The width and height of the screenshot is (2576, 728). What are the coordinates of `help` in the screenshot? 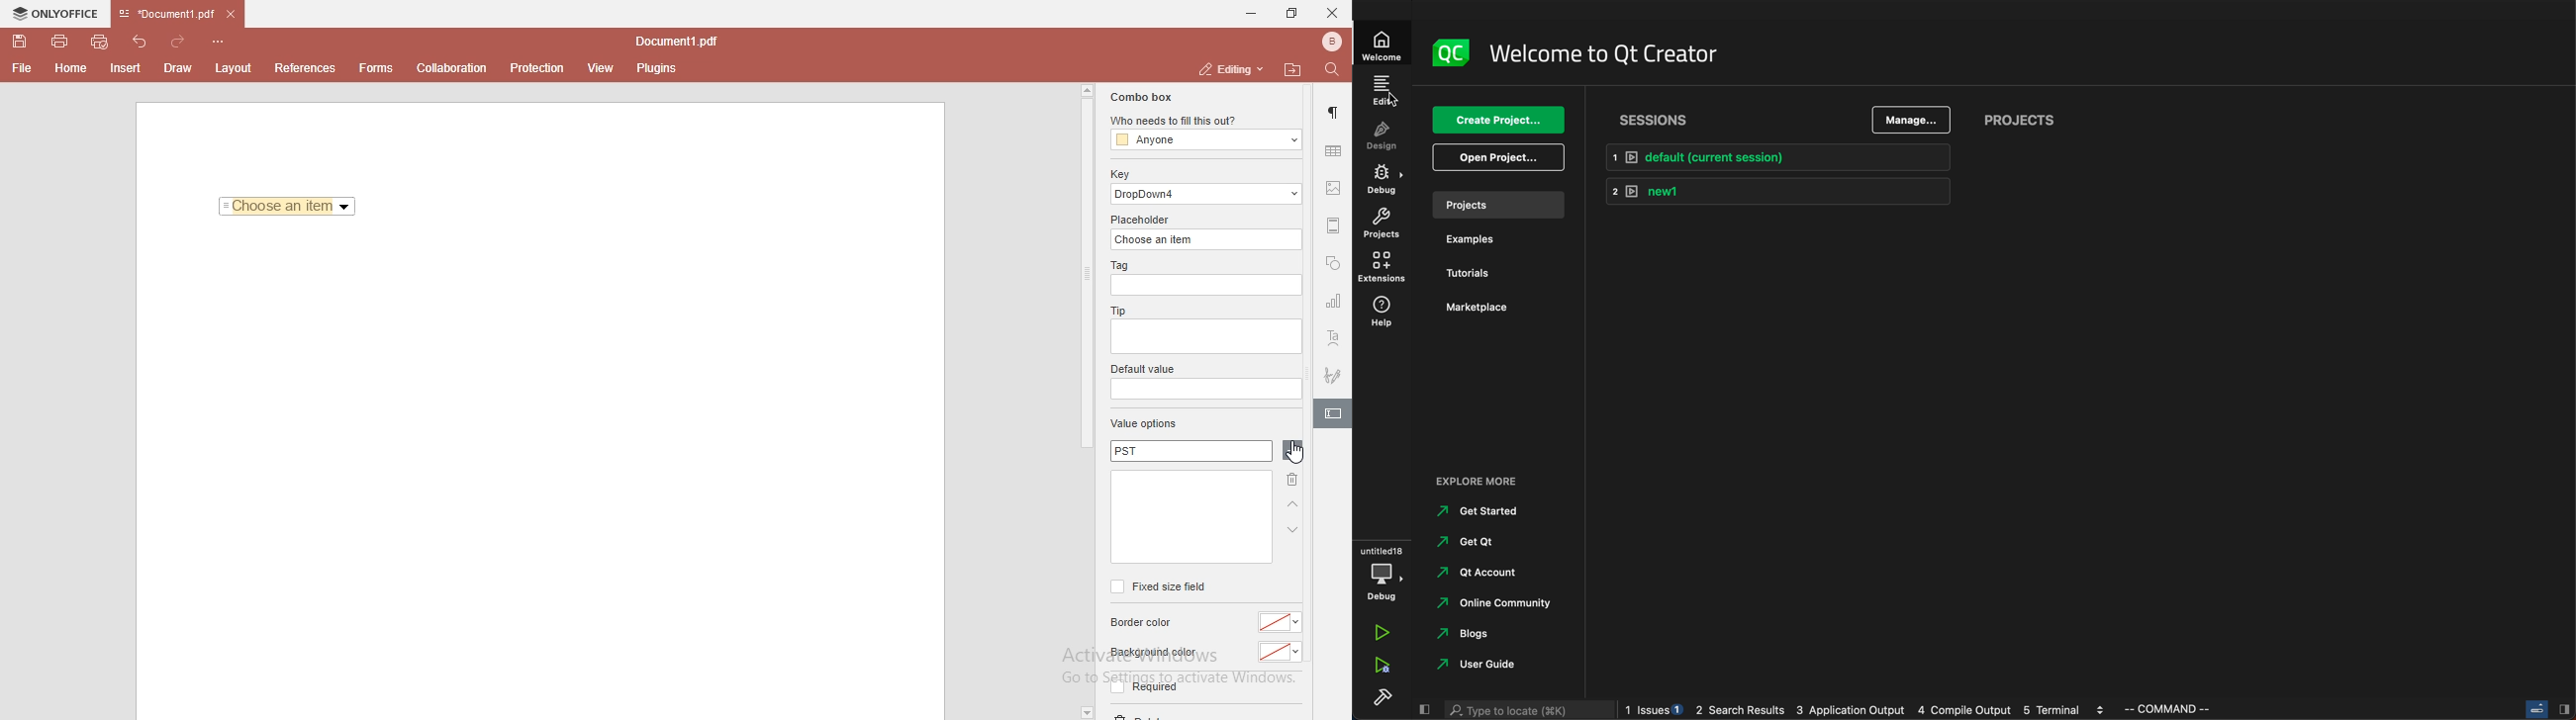 It's located at (1388, 311).